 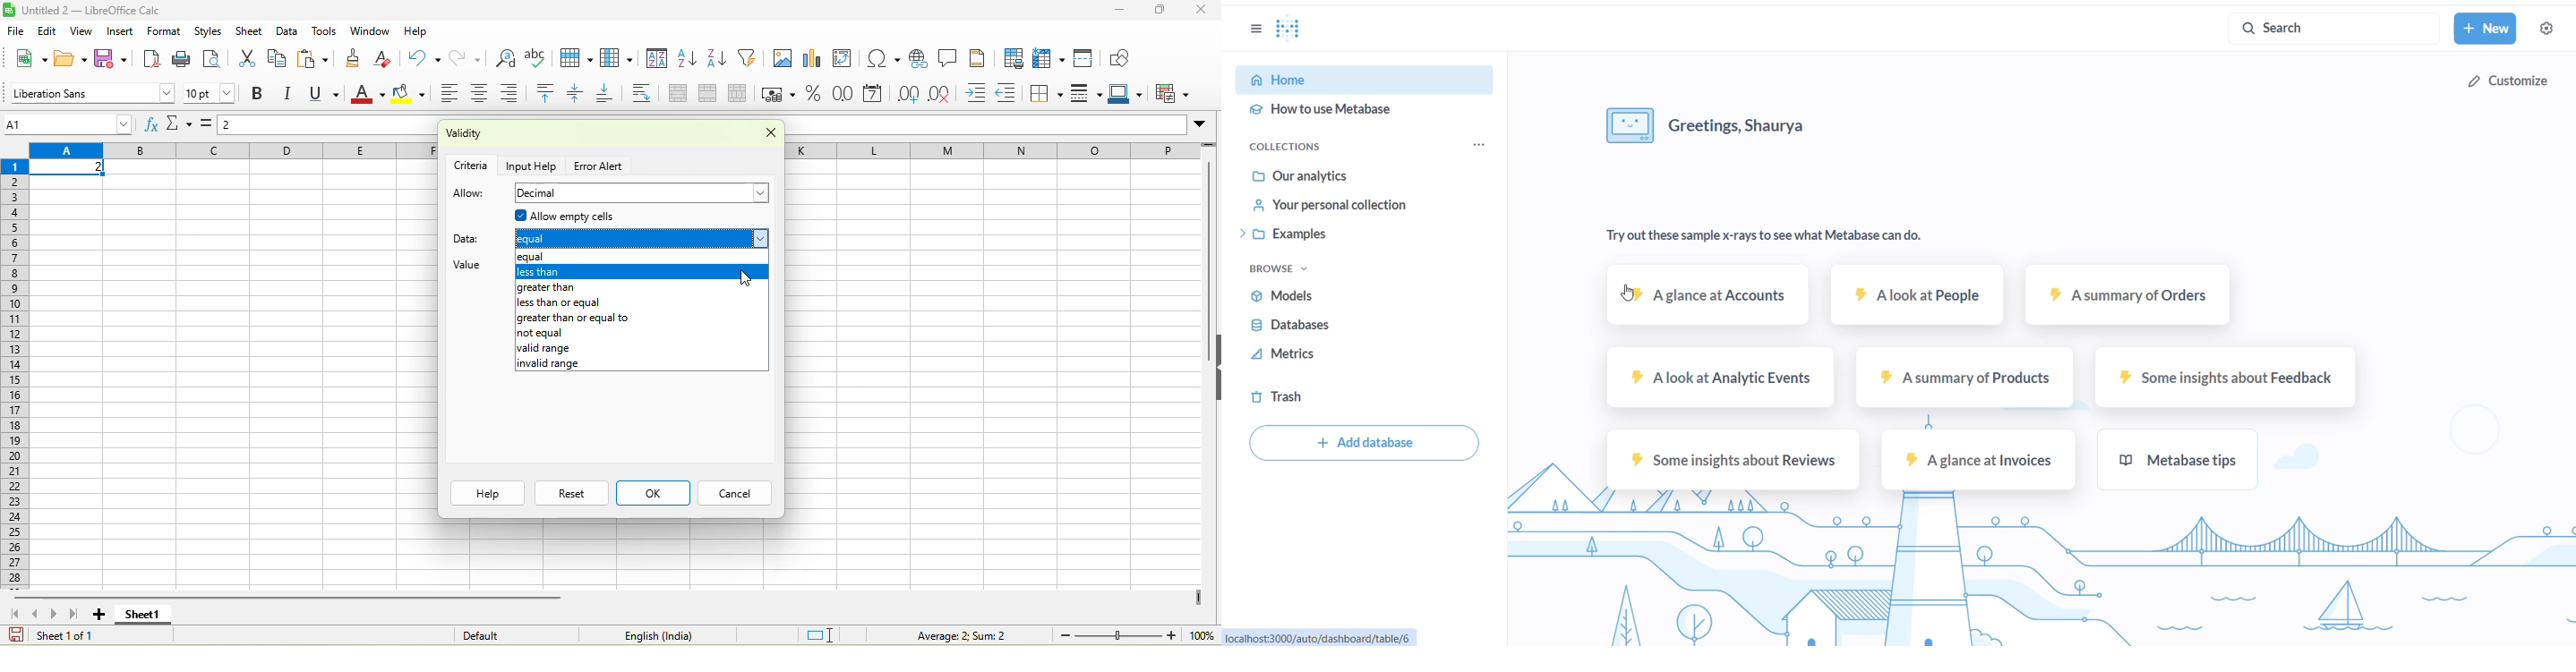 I want to click on special character, so click(x=880, y=58).